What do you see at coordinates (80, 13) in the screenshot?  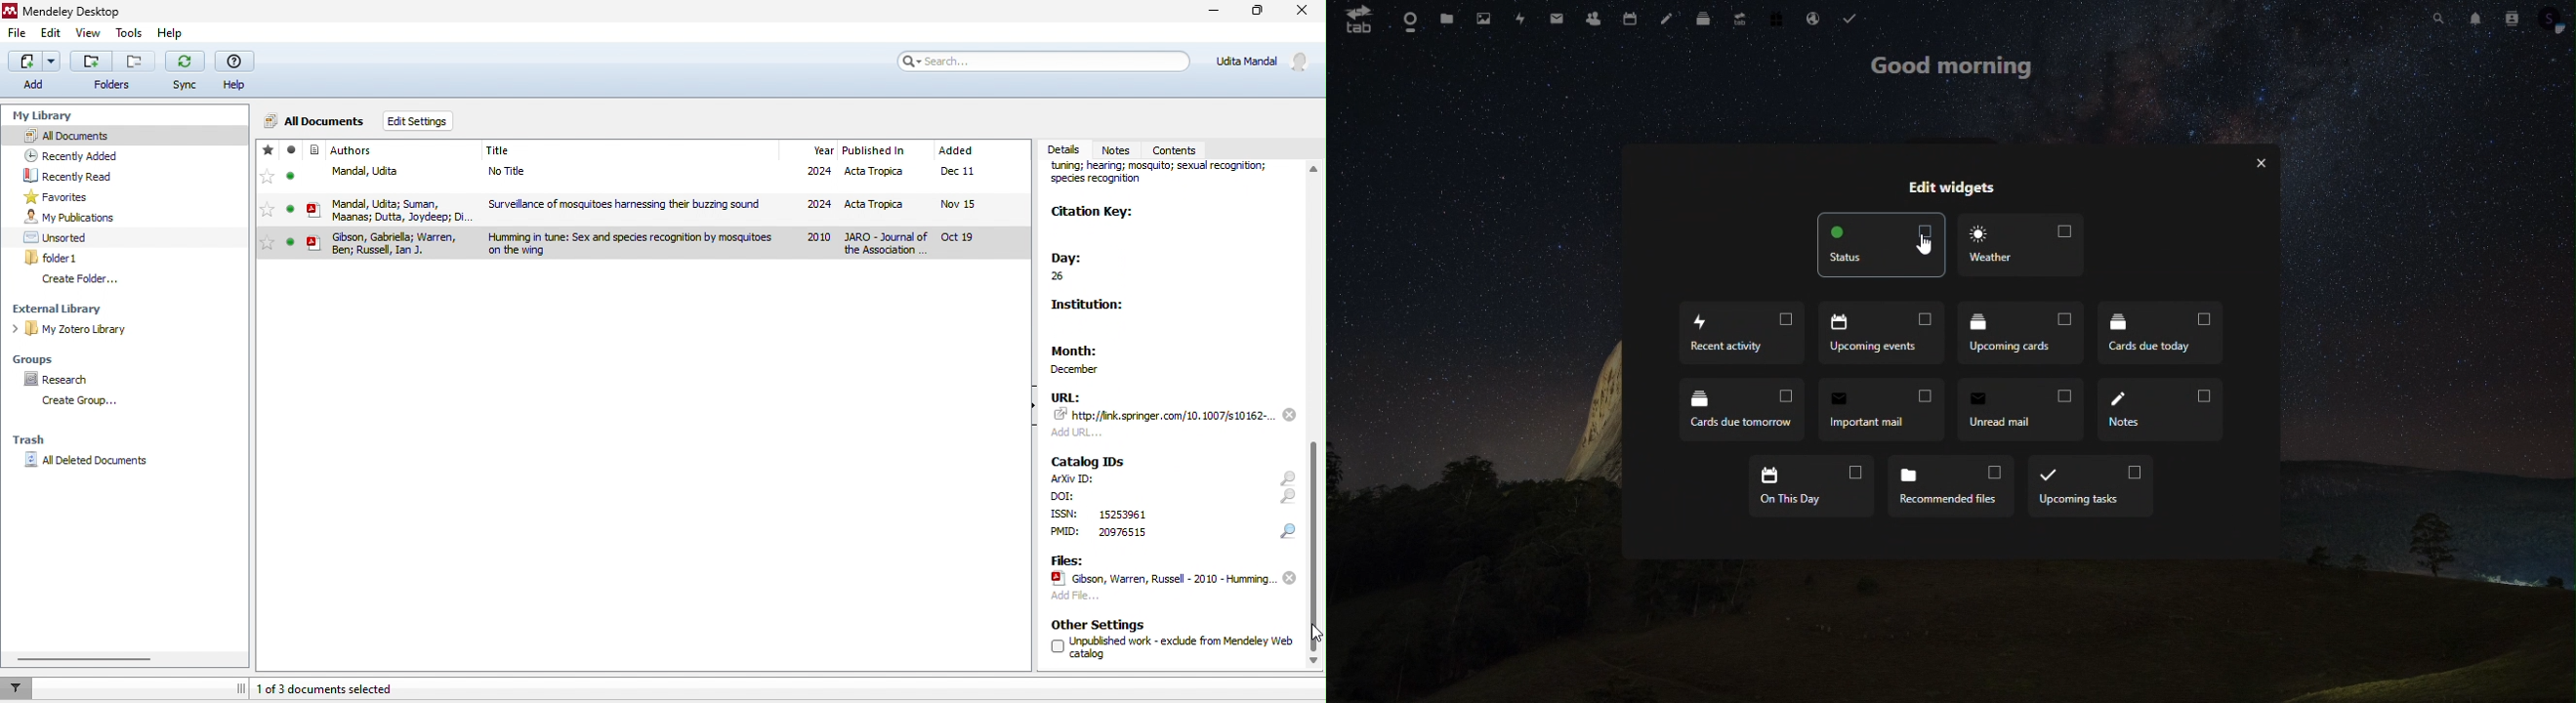 I see `Mendeley Desktop` at bounding box center [80, 13].